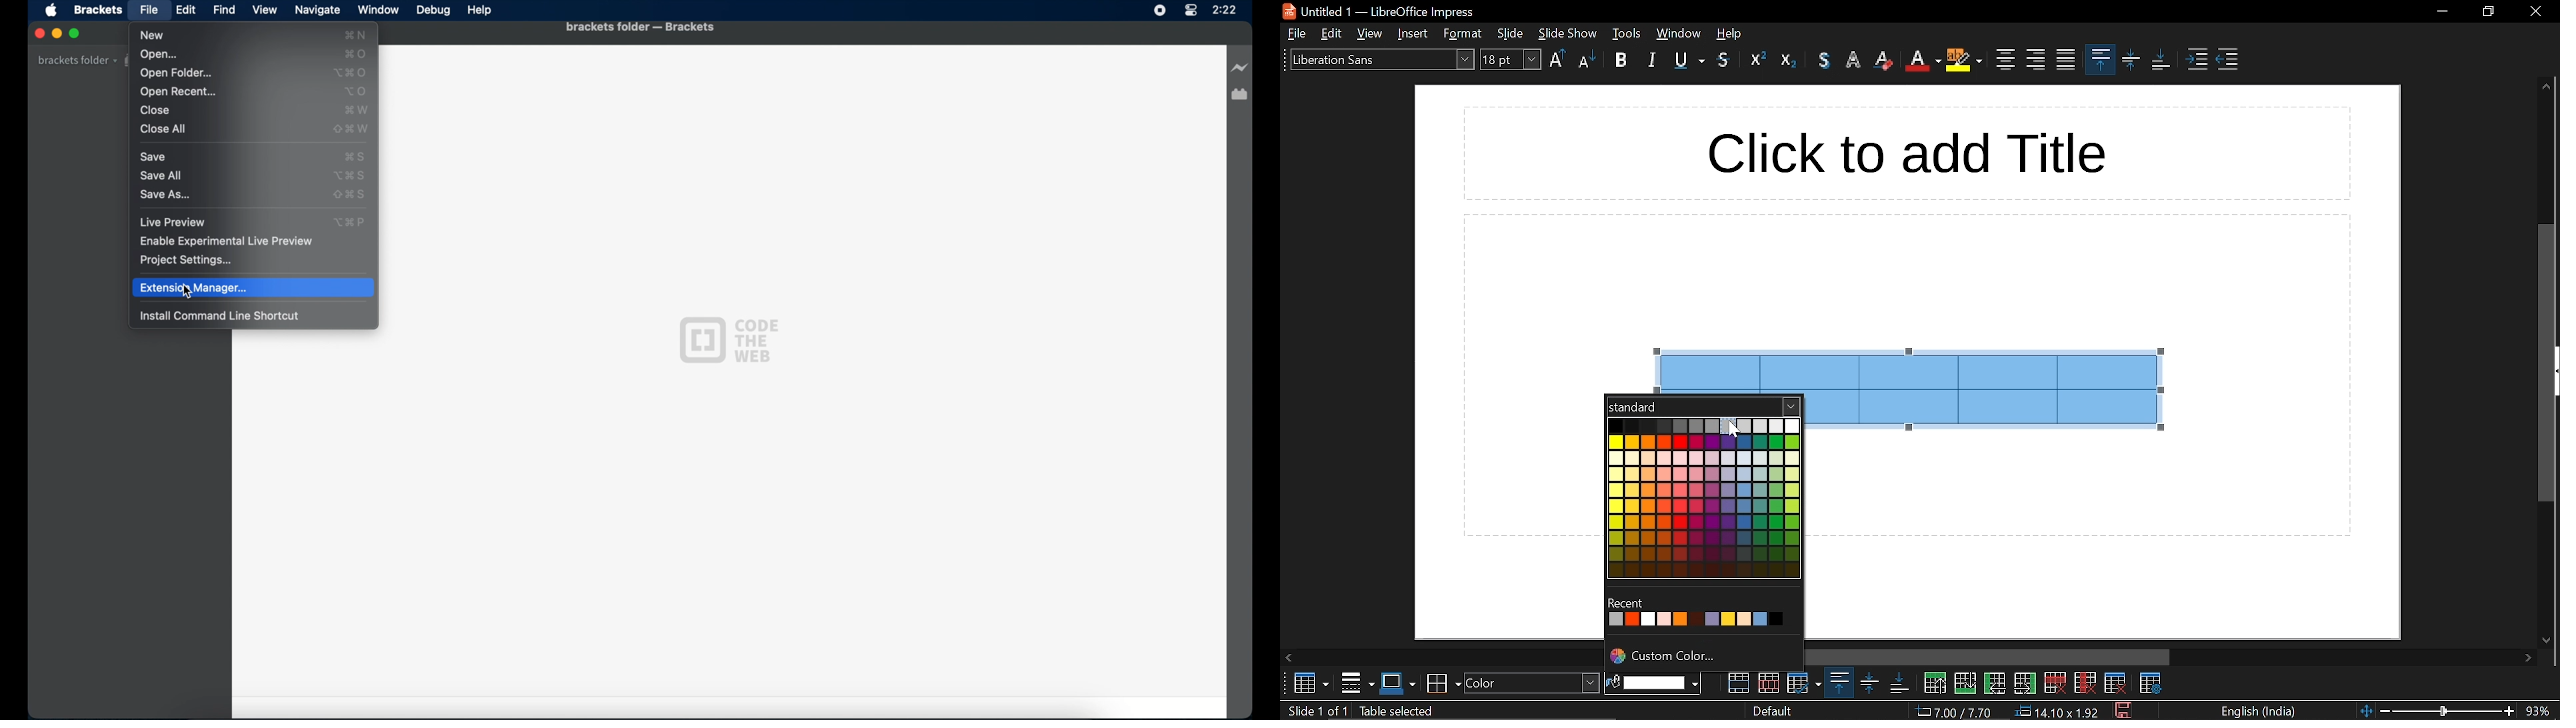  What do you see at coordinates (1234, 14) in the screenshot?
I see `2:22` at bounding box center [1234, 14].